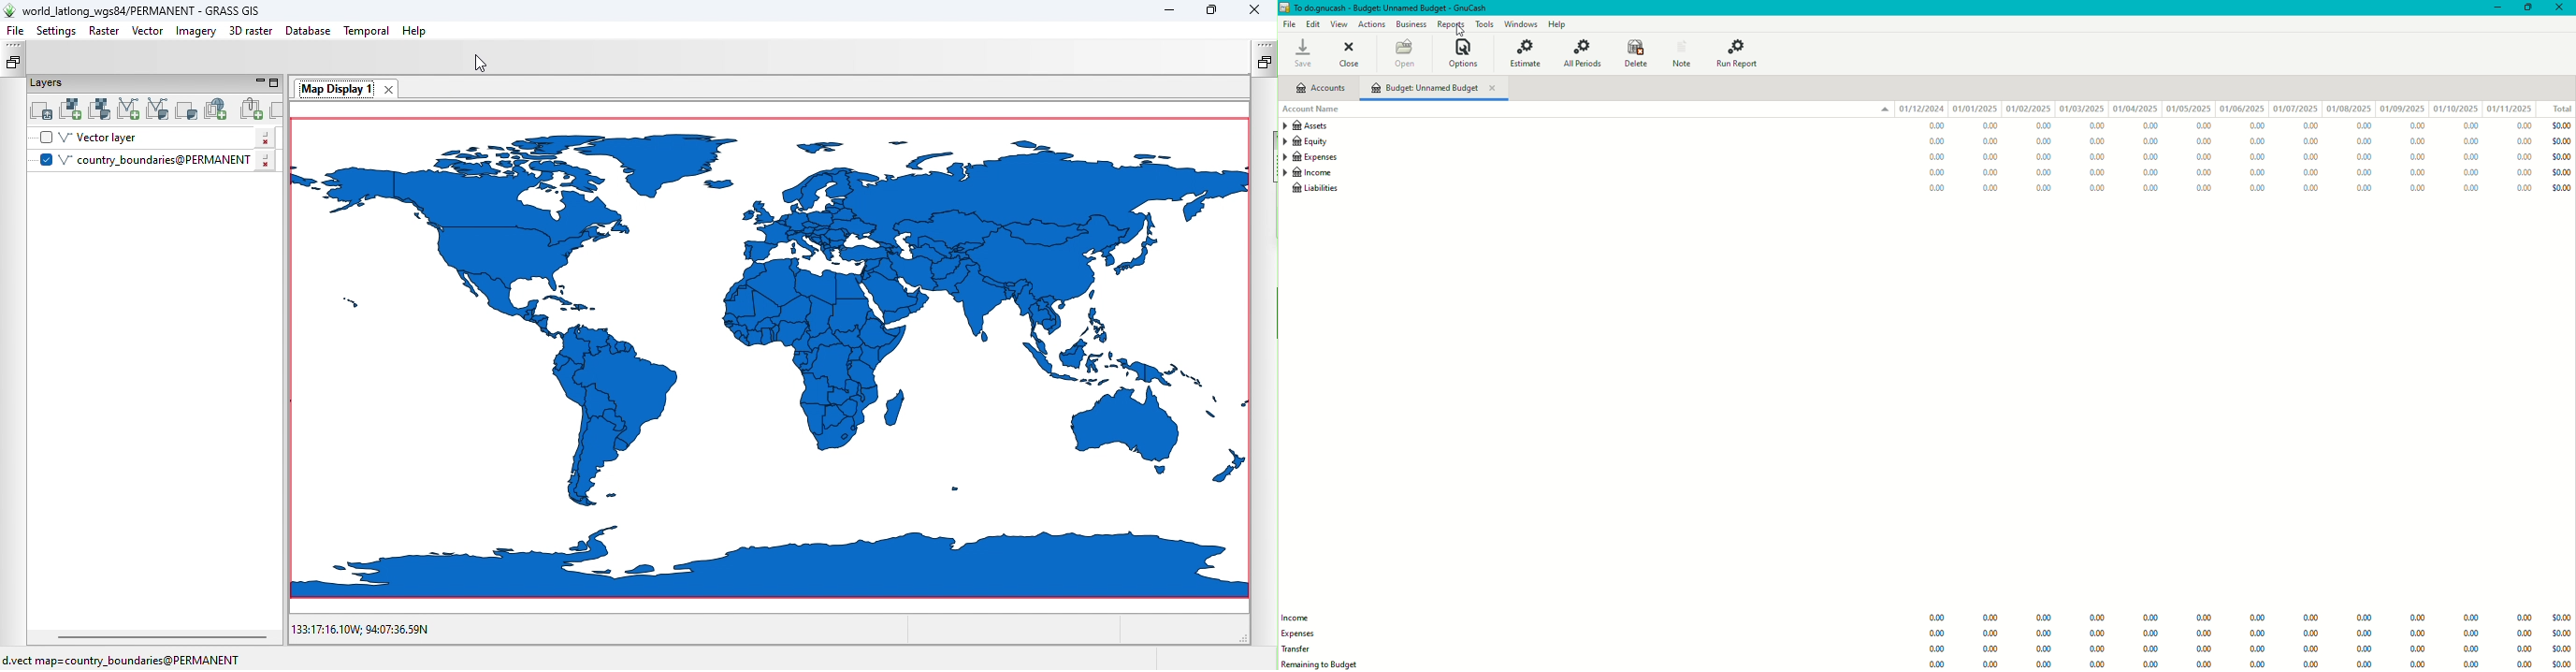 The height and width of the screenshot is (672, 2576). What do you see at coordinates (2257, 141) in the screenshot?
I see `0.00` at bounding box center [2257, 141].